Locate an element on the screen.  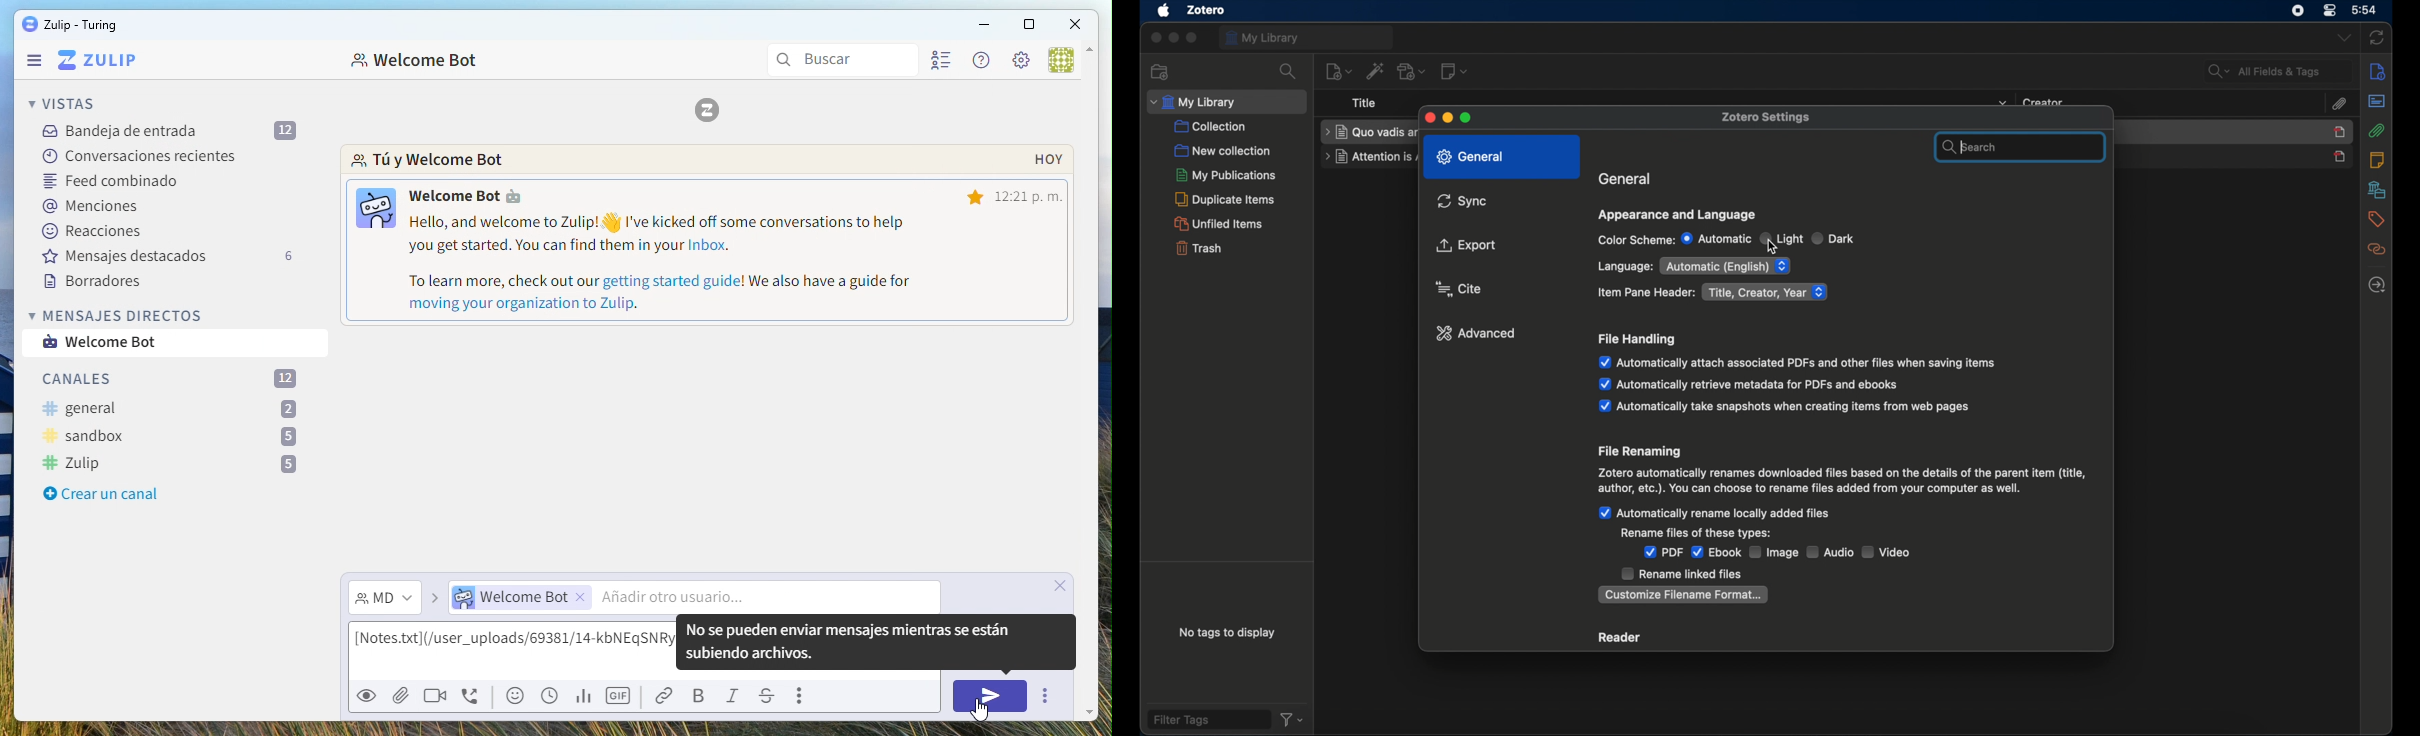
Send is located at coordinates (993, 697).